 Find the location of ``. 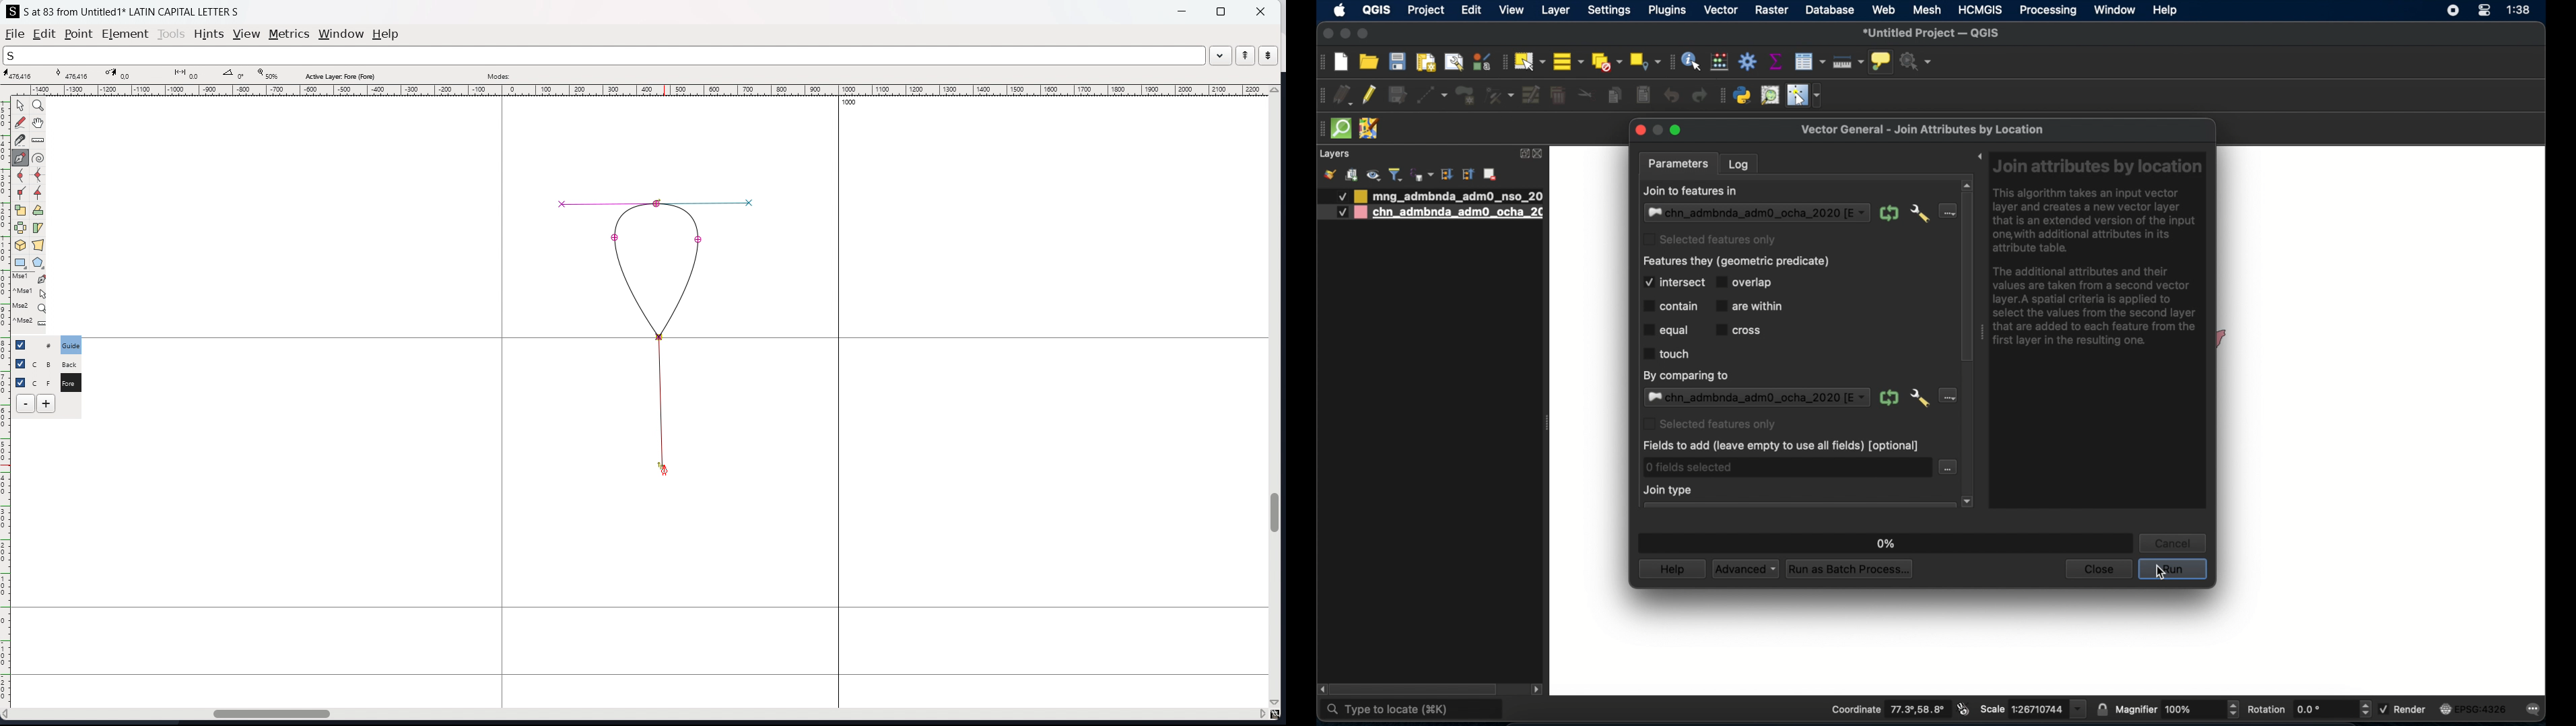

 is located at coordinates (1336, 197).